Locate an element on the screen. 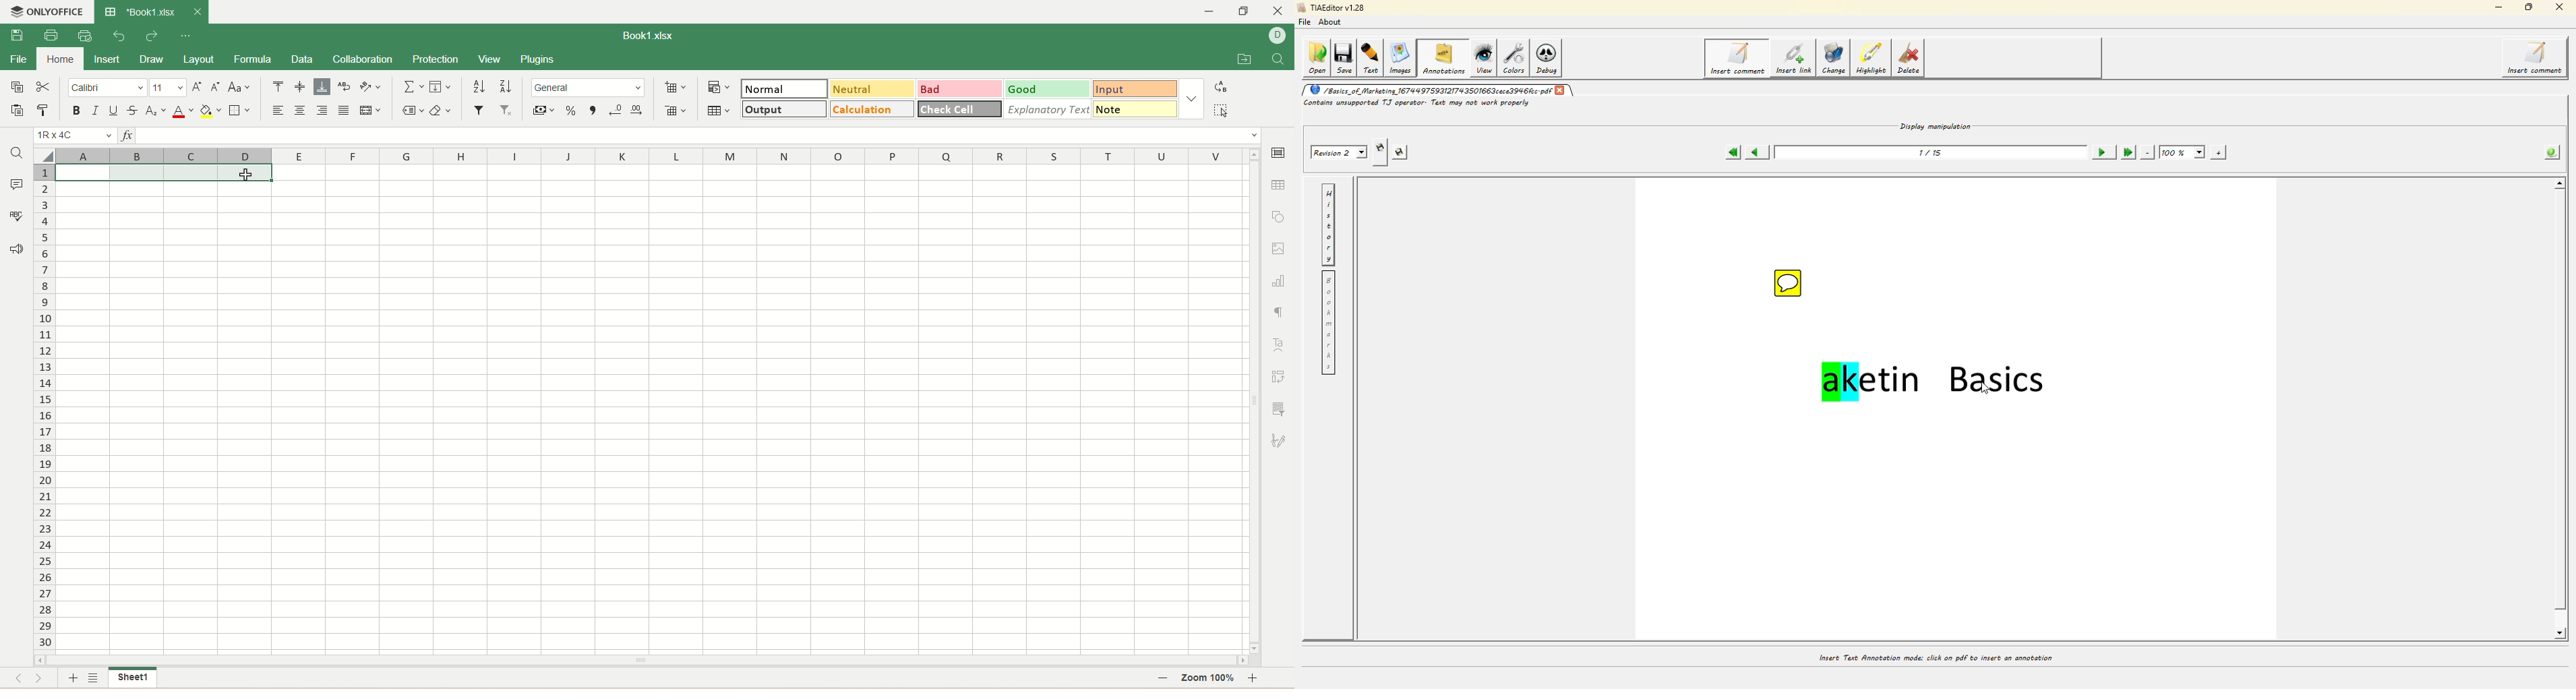  horizontal scroll bar is located at coordinates (642, 661).